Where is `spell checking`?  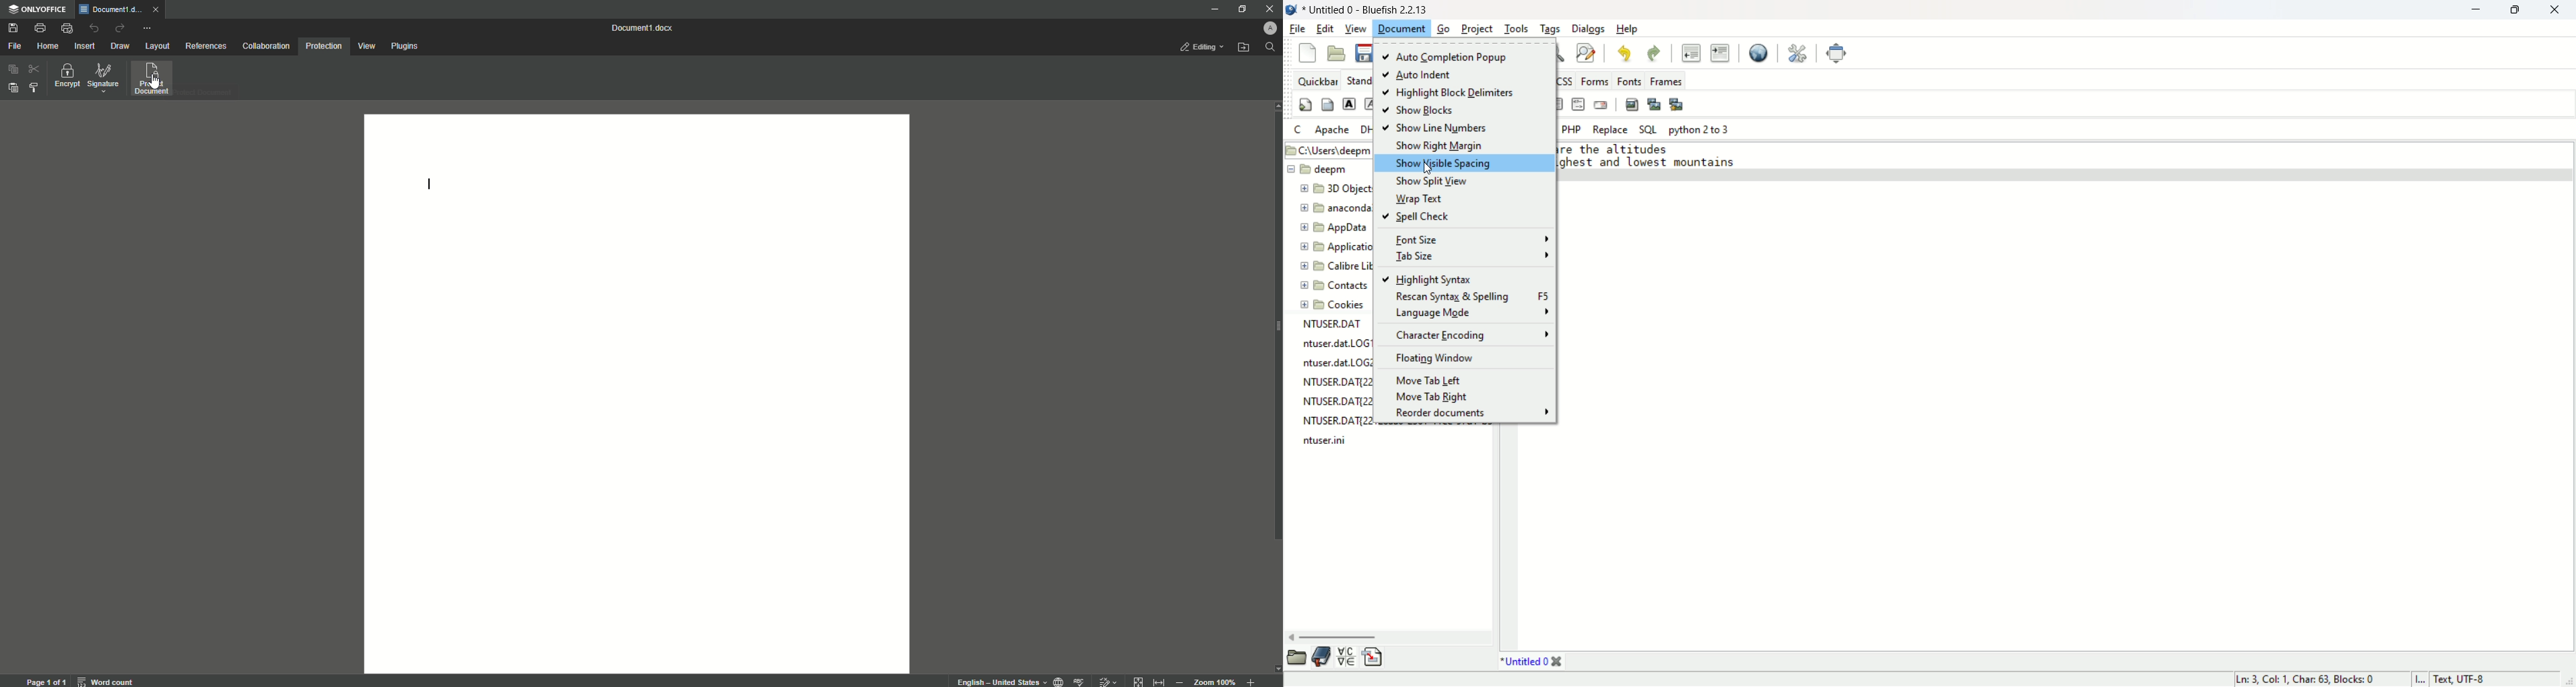 spell checking is located at coordinates (1080, 680).